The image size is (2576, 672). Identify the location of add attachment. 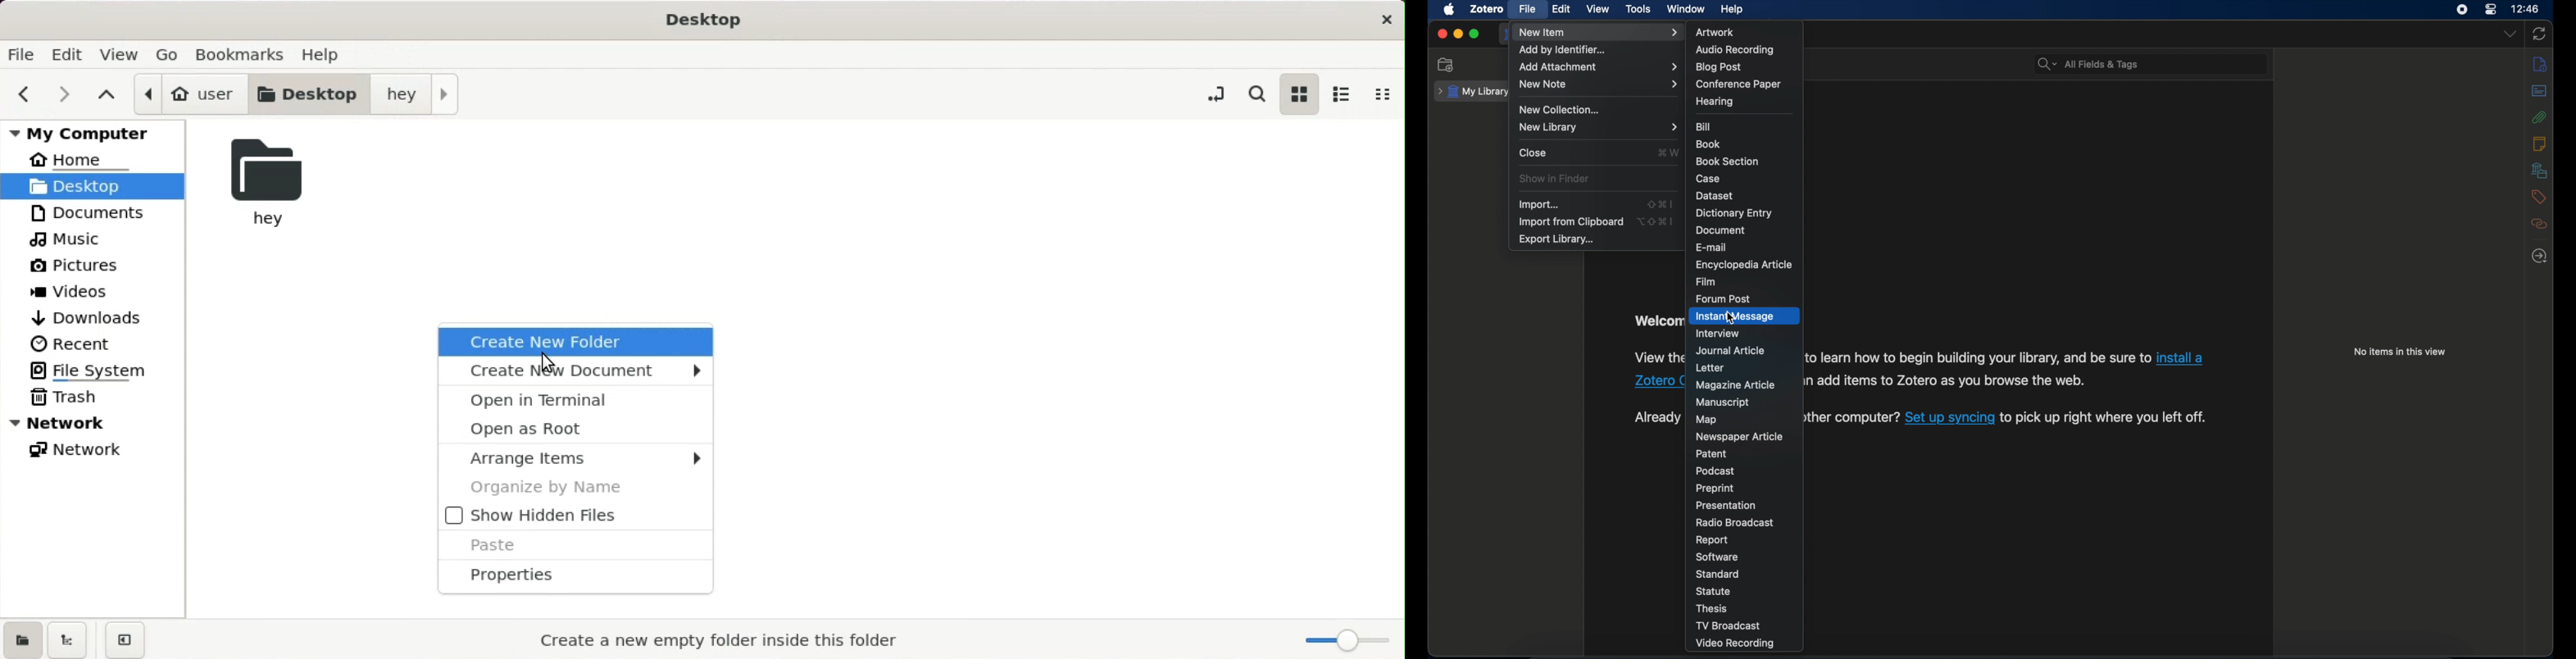
(1598, 67).